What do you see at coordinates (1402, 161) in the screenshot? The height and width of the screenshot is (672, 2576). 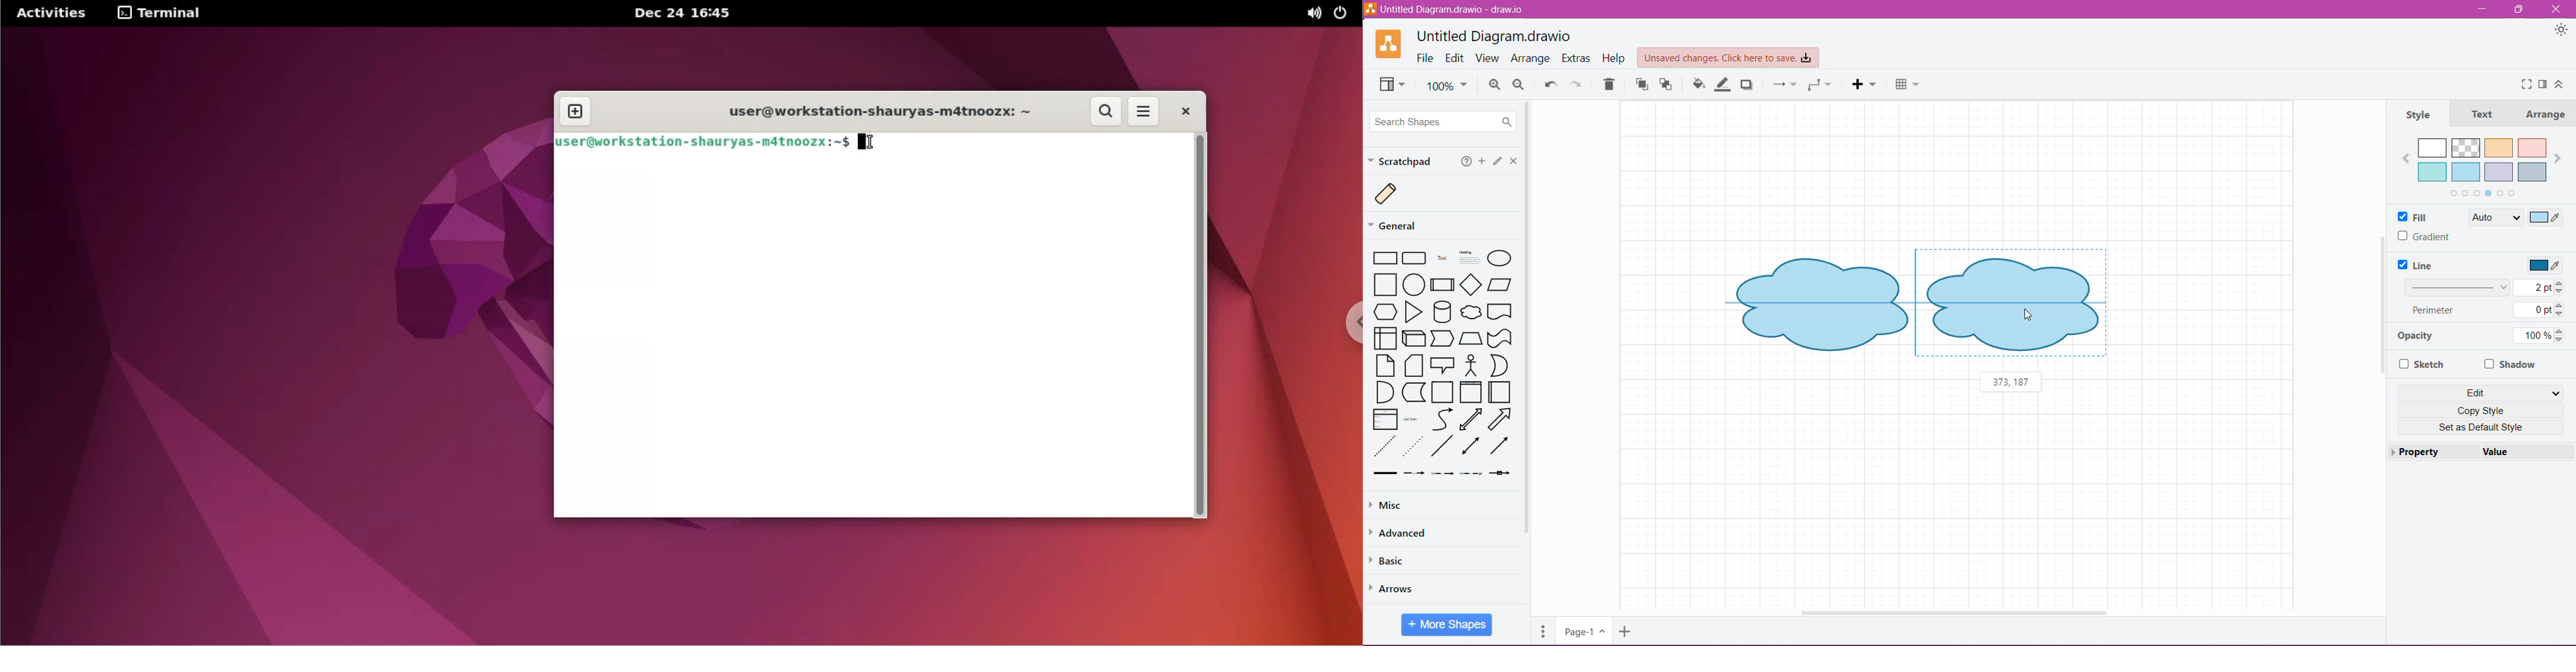 I see `Scratchpad` at bounding box center [1402, 161].